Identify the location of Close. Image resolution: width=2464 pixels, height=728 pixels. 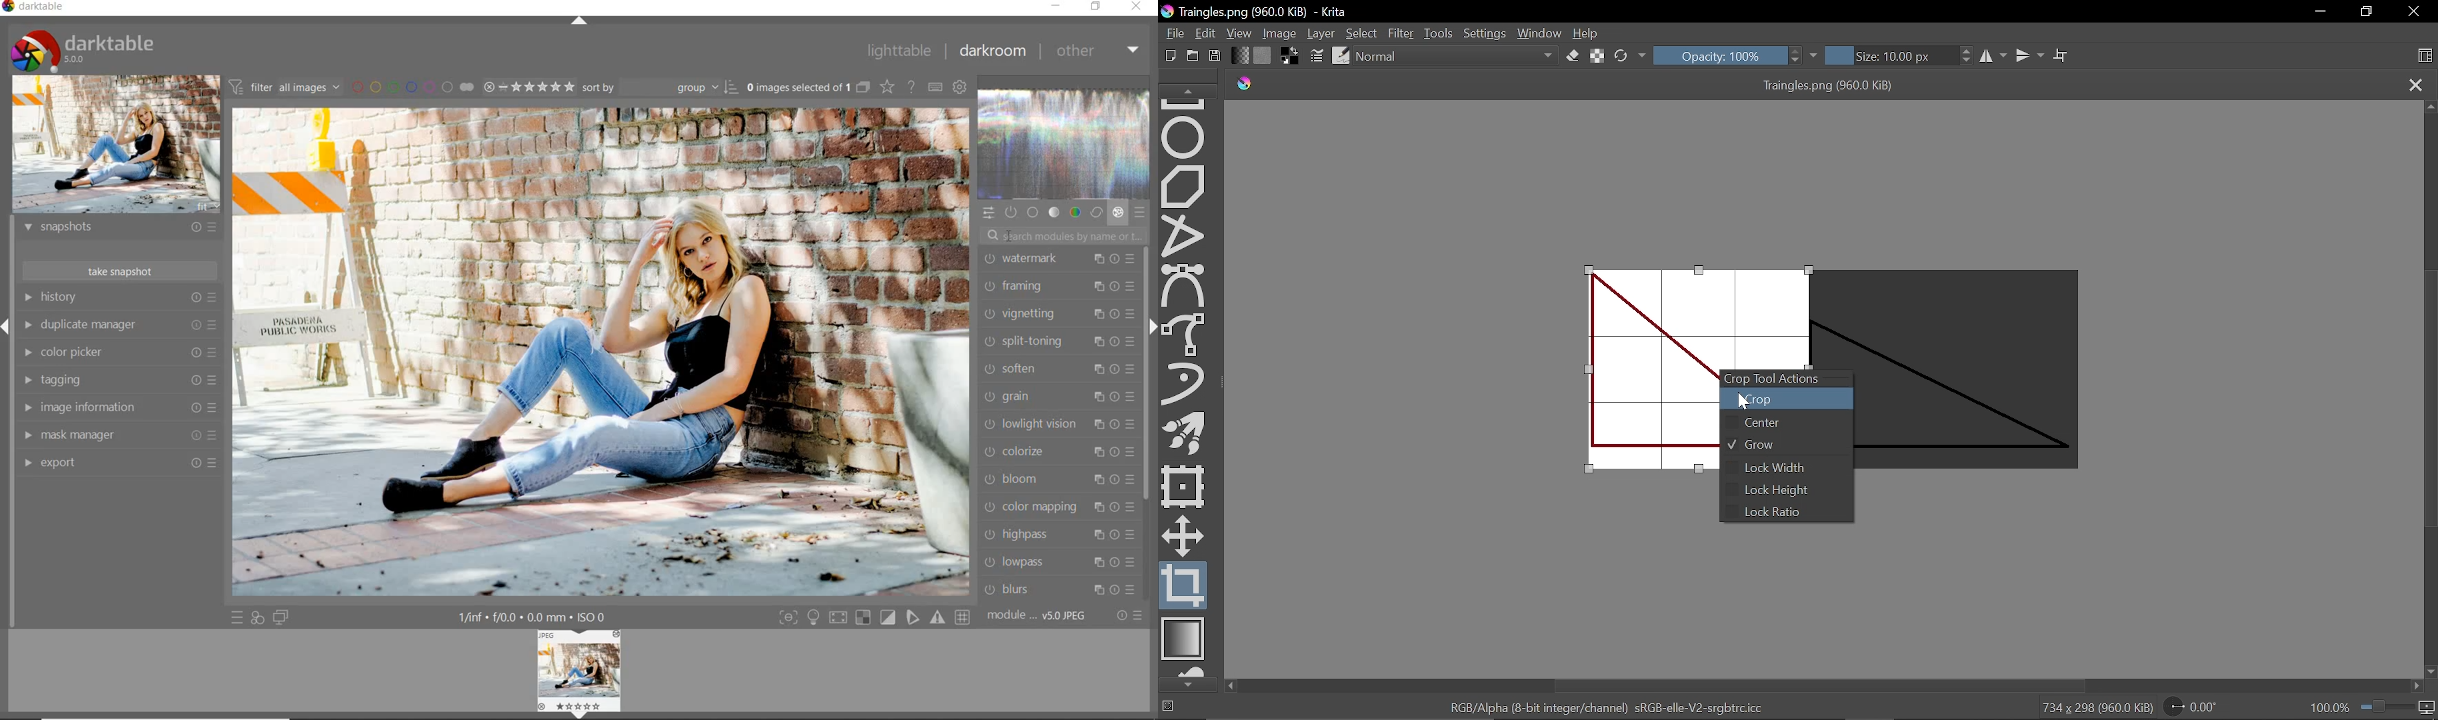
(2416, 13).